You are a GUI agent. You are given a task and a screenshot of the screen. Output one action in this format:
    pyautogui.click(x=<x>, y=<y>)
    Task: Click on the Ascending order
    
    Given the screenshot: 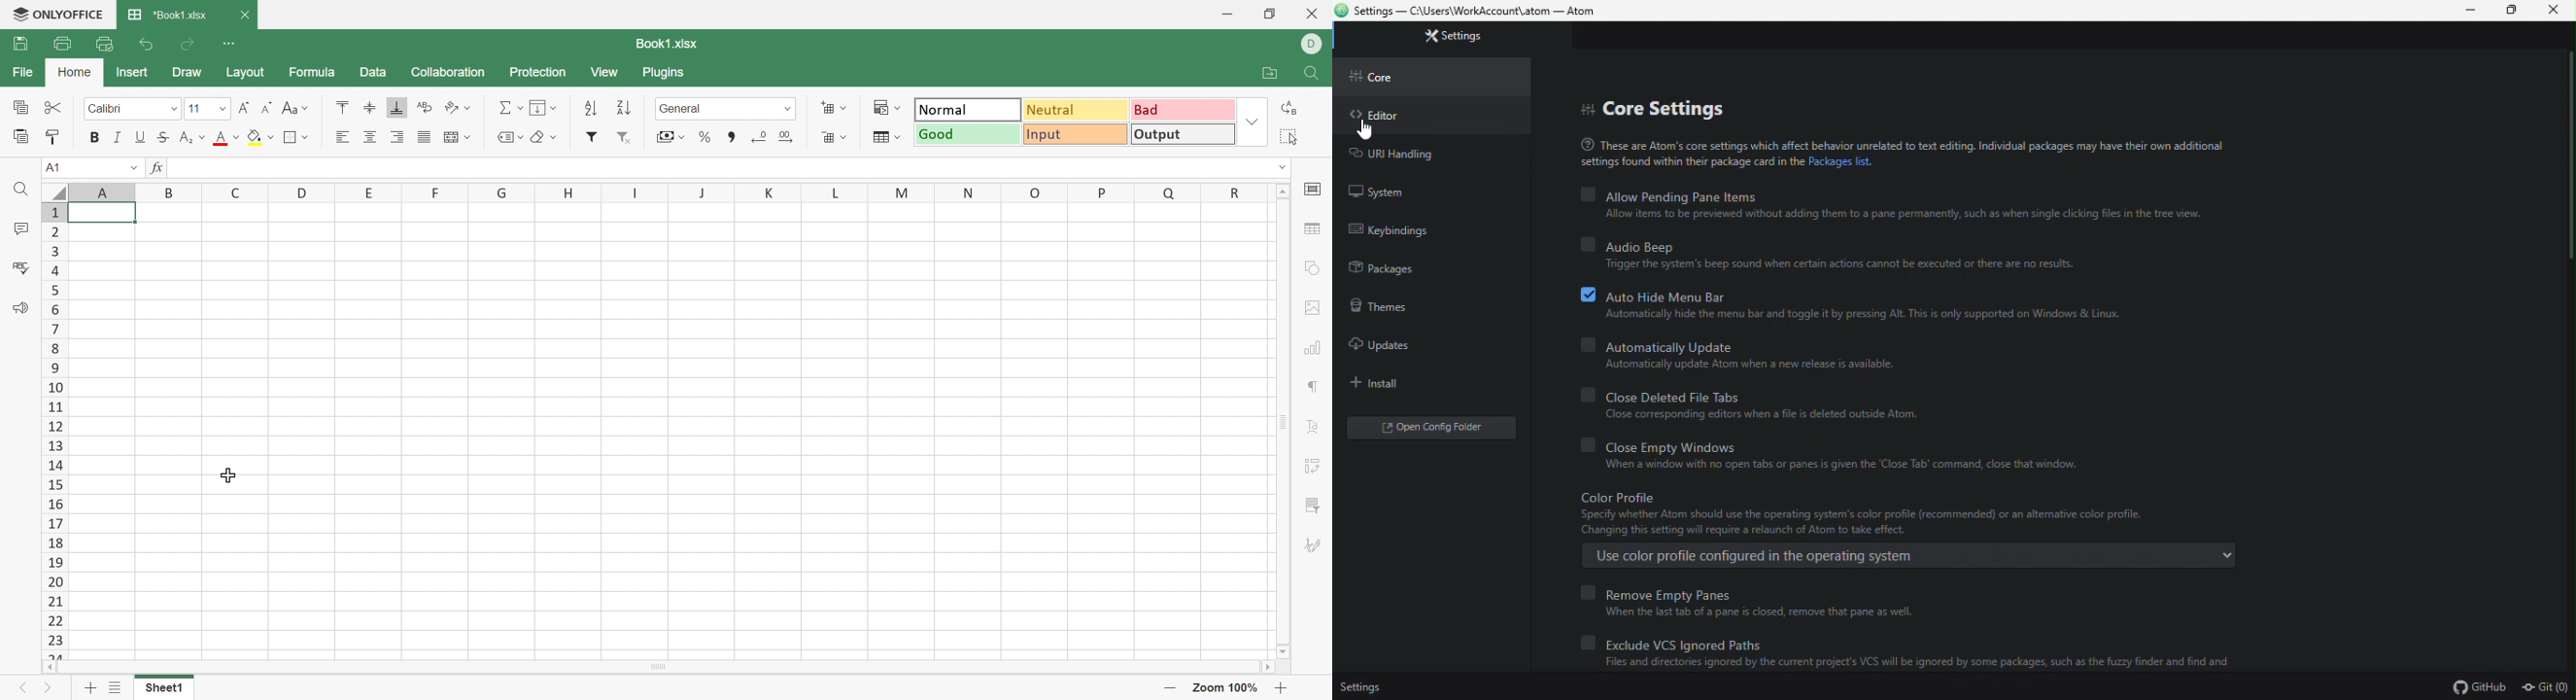 What is the action you would take?
    pyautogui.click(x=588, y=108)
    